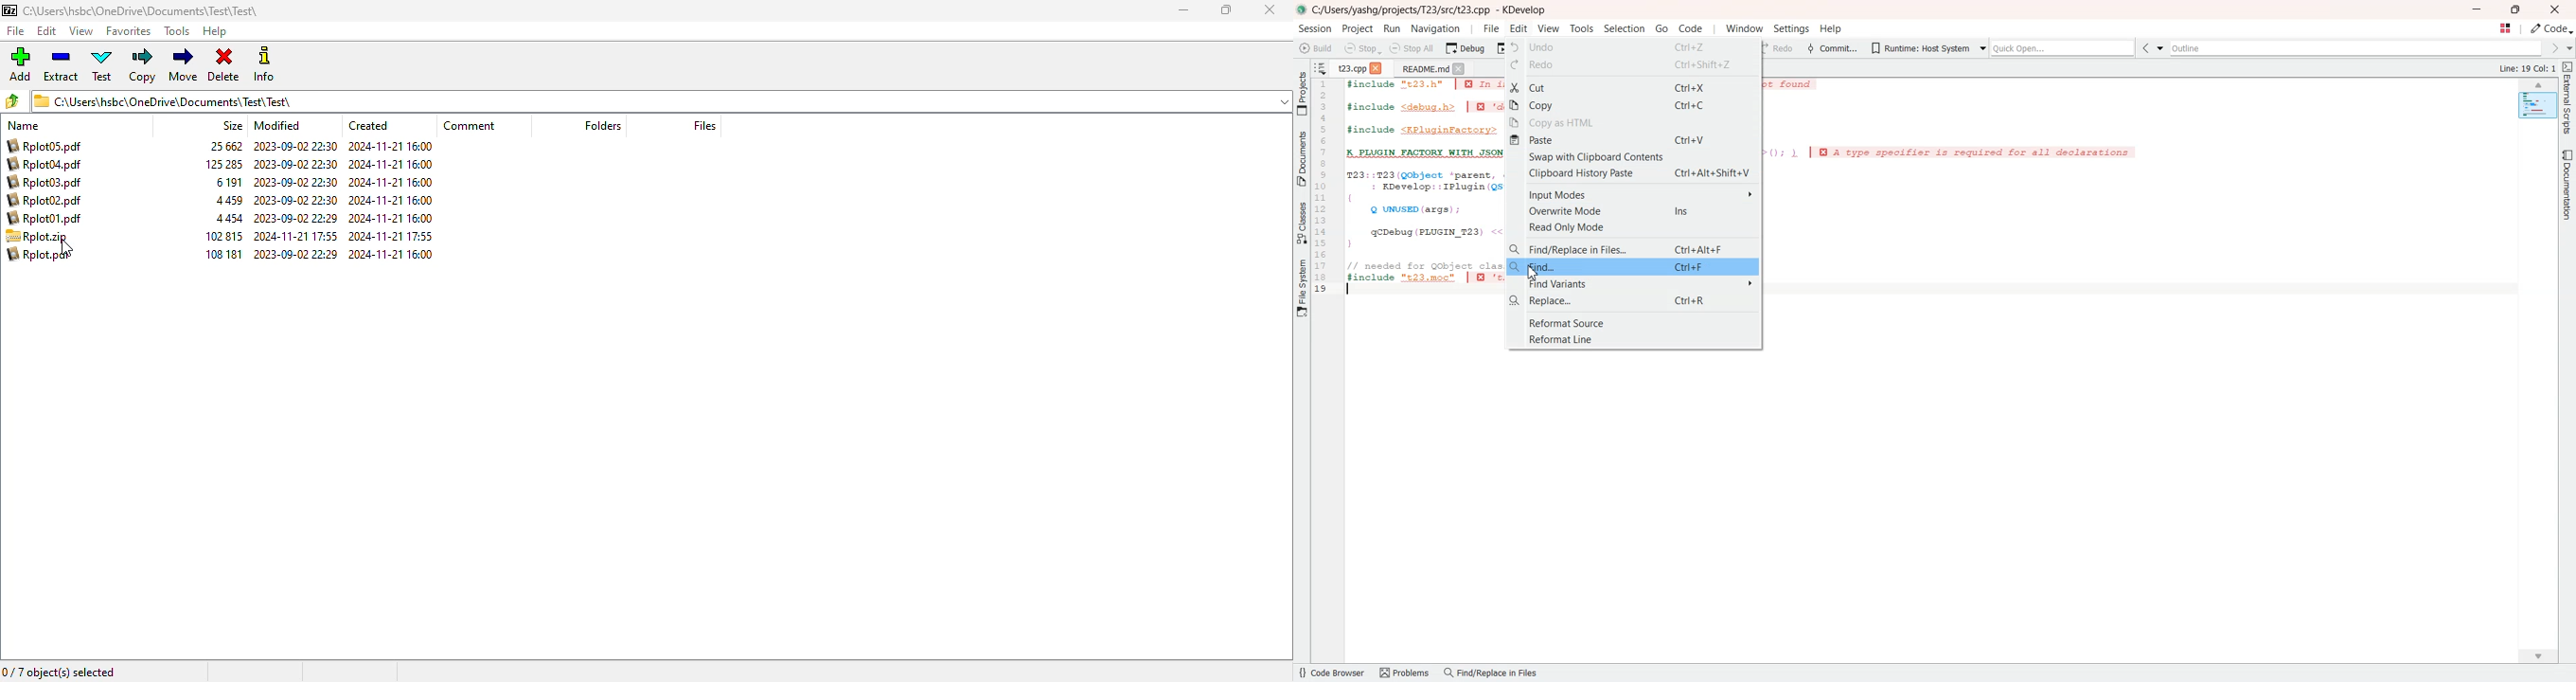 Image resolution: width=2576 pixels, height=700 pixels. Describe the element at coordinates (1633, 194) in the screenshot. I see `Input Modes` at that location.